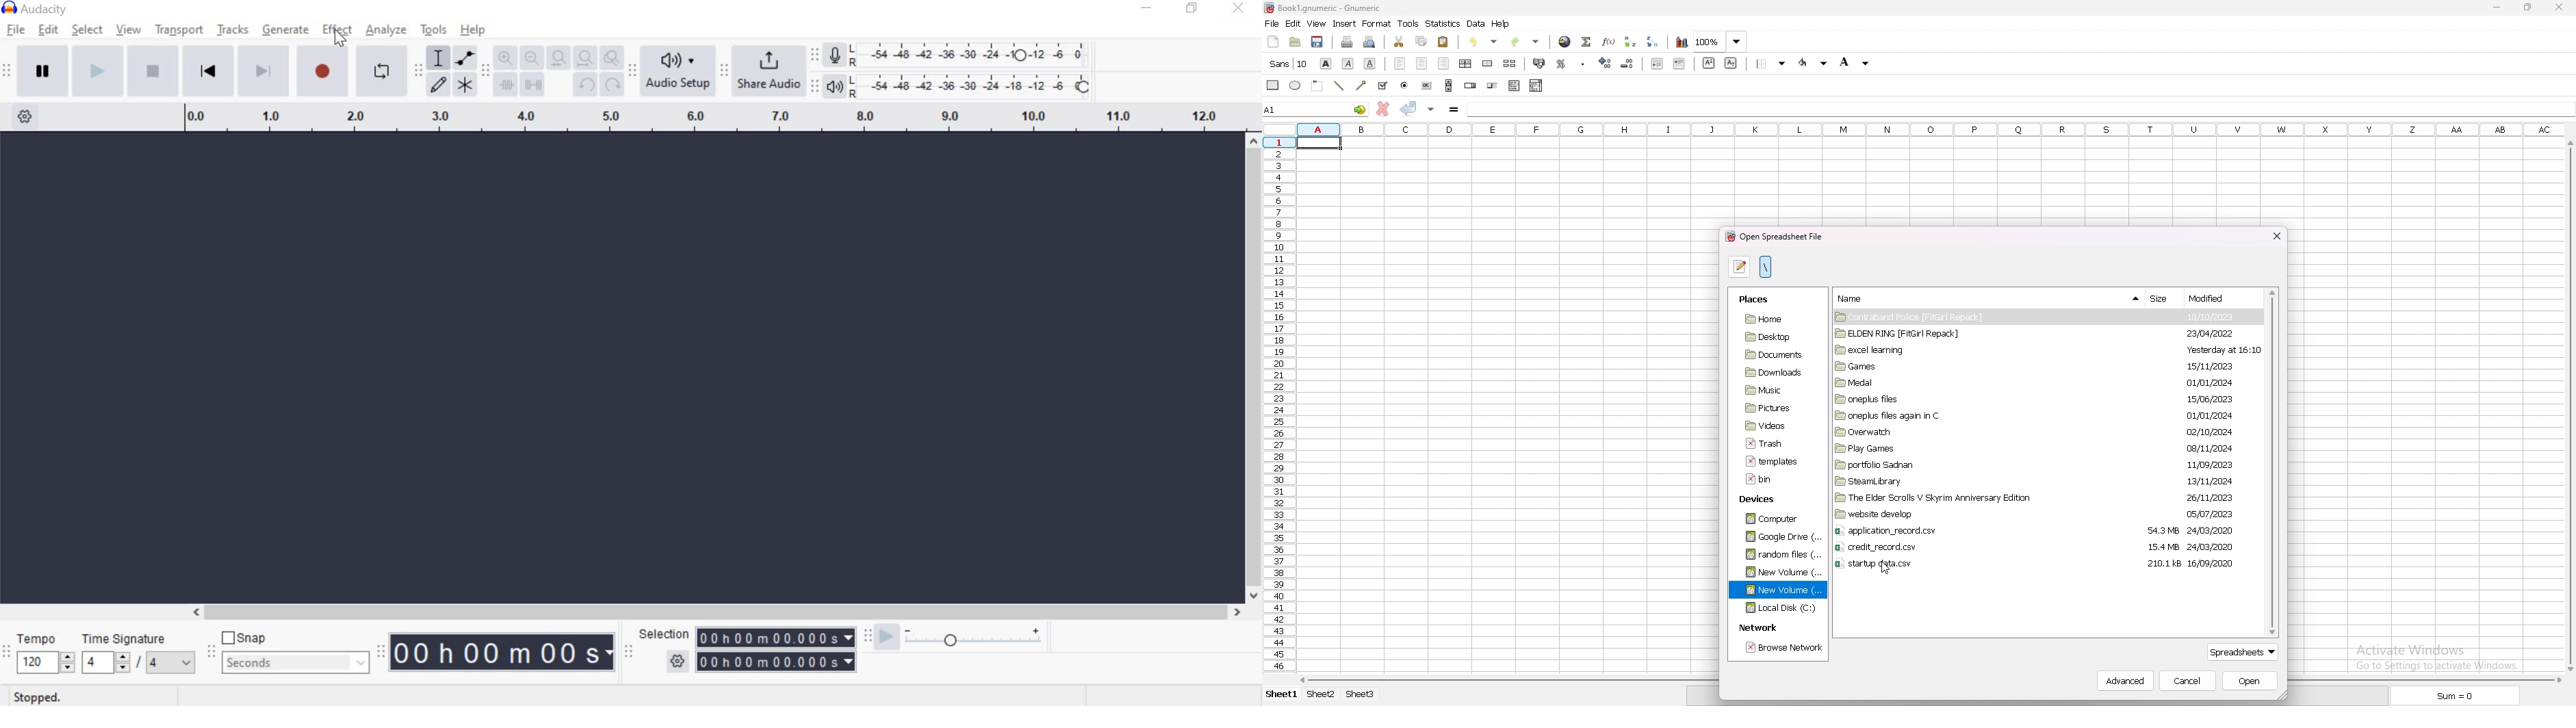 The image size is (2576, 728). What do you see at coordinates (2214, 563) in the screenshot?
I see `16/09/2020` at bounding box center [2214, 563].